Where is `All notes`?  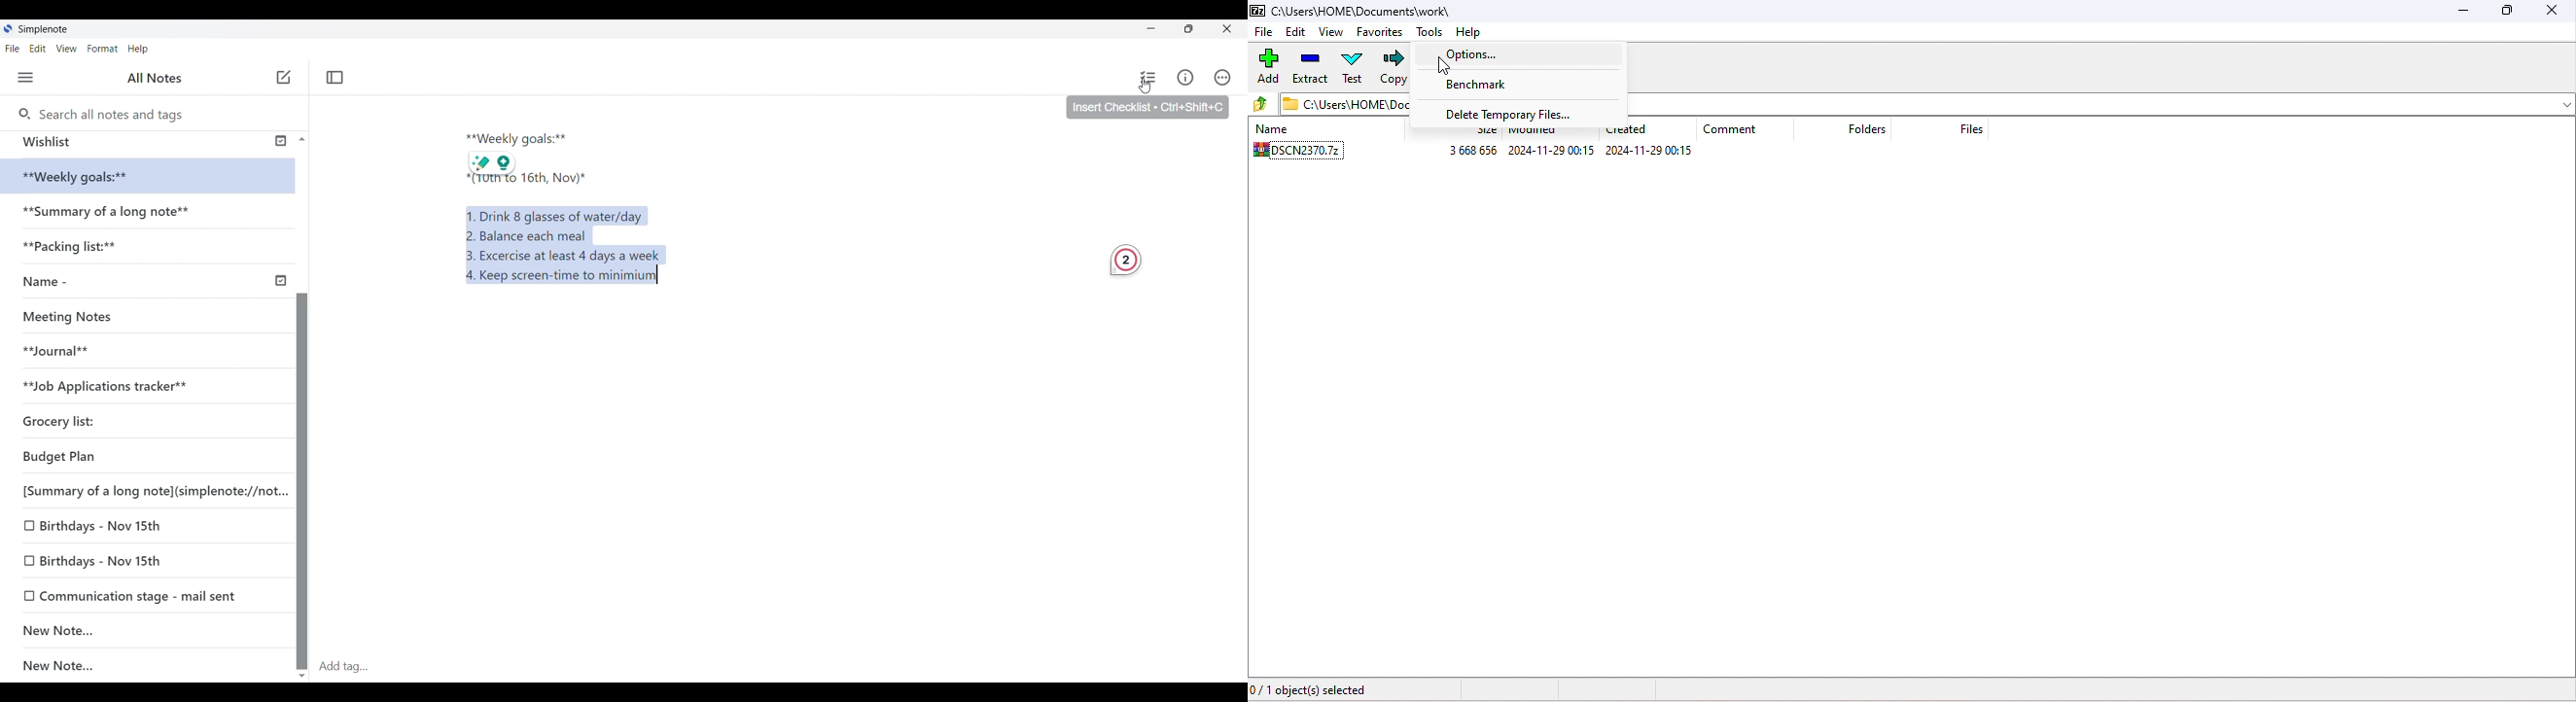
All notes is located at coordinates (158, 78).